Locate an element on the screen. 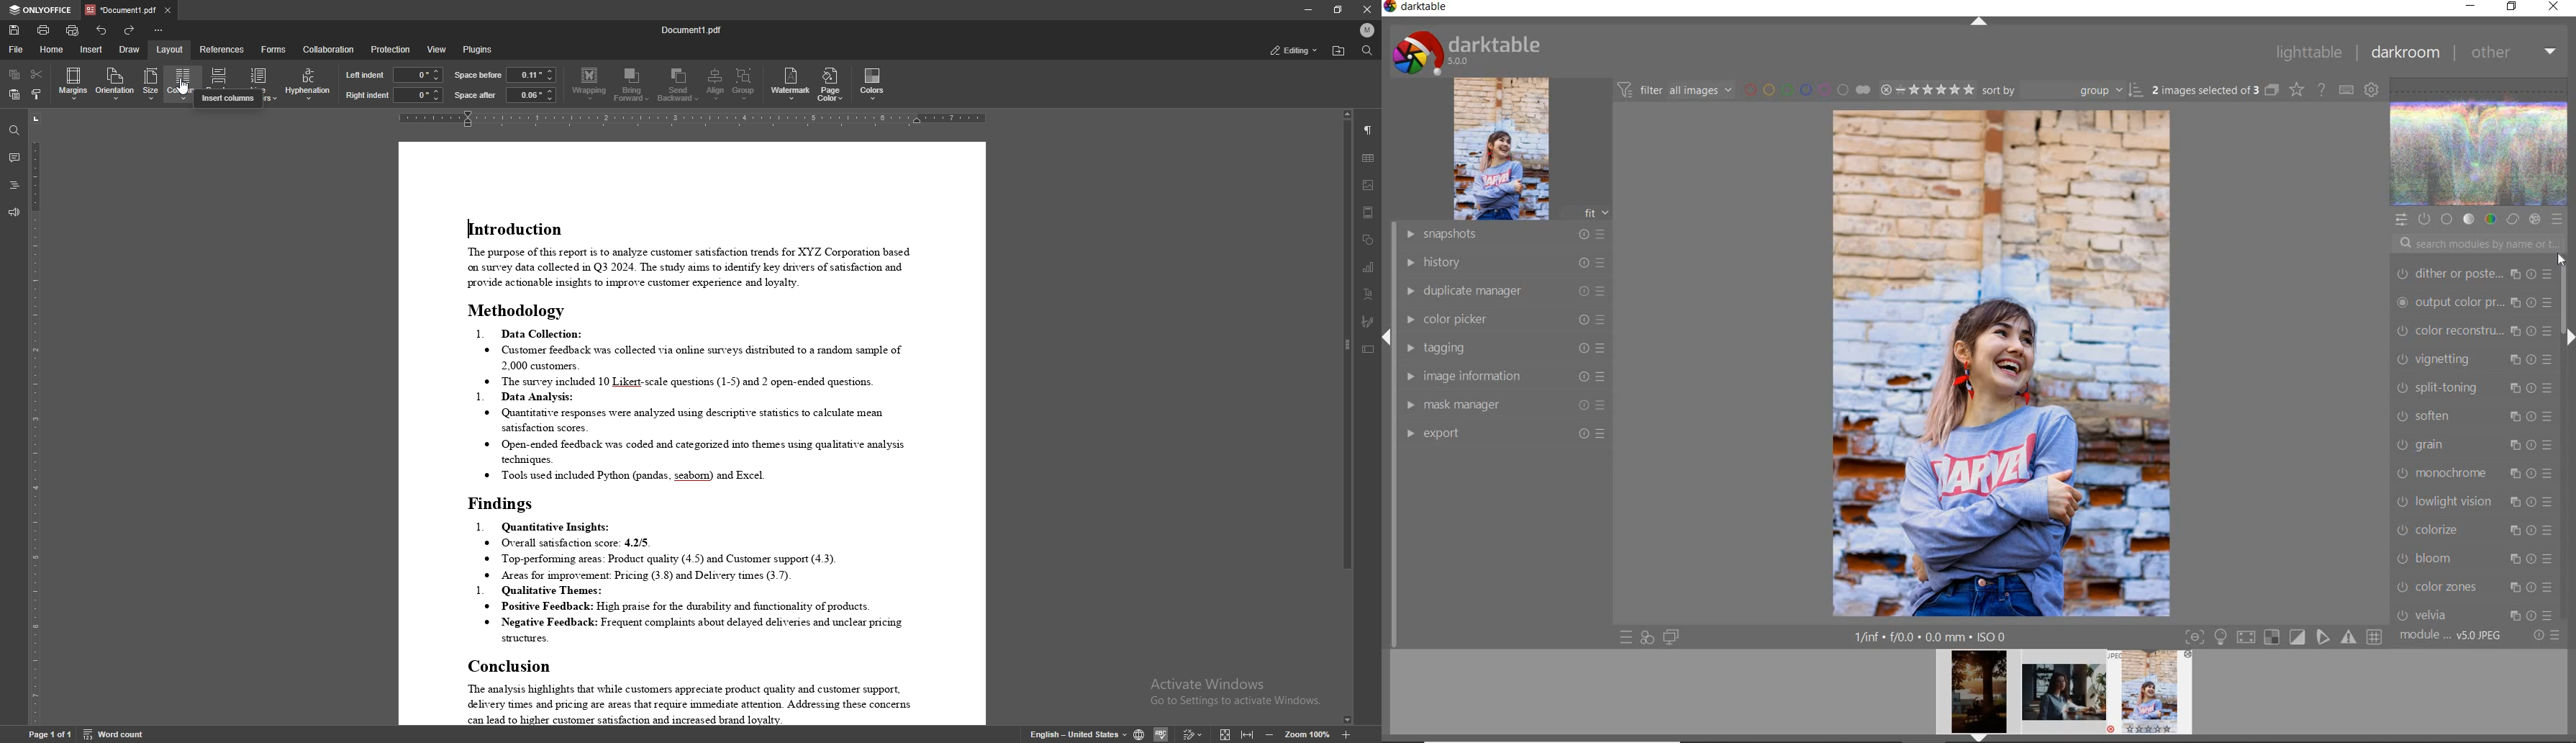  scroll bar is located at coordinates (1344, 417).